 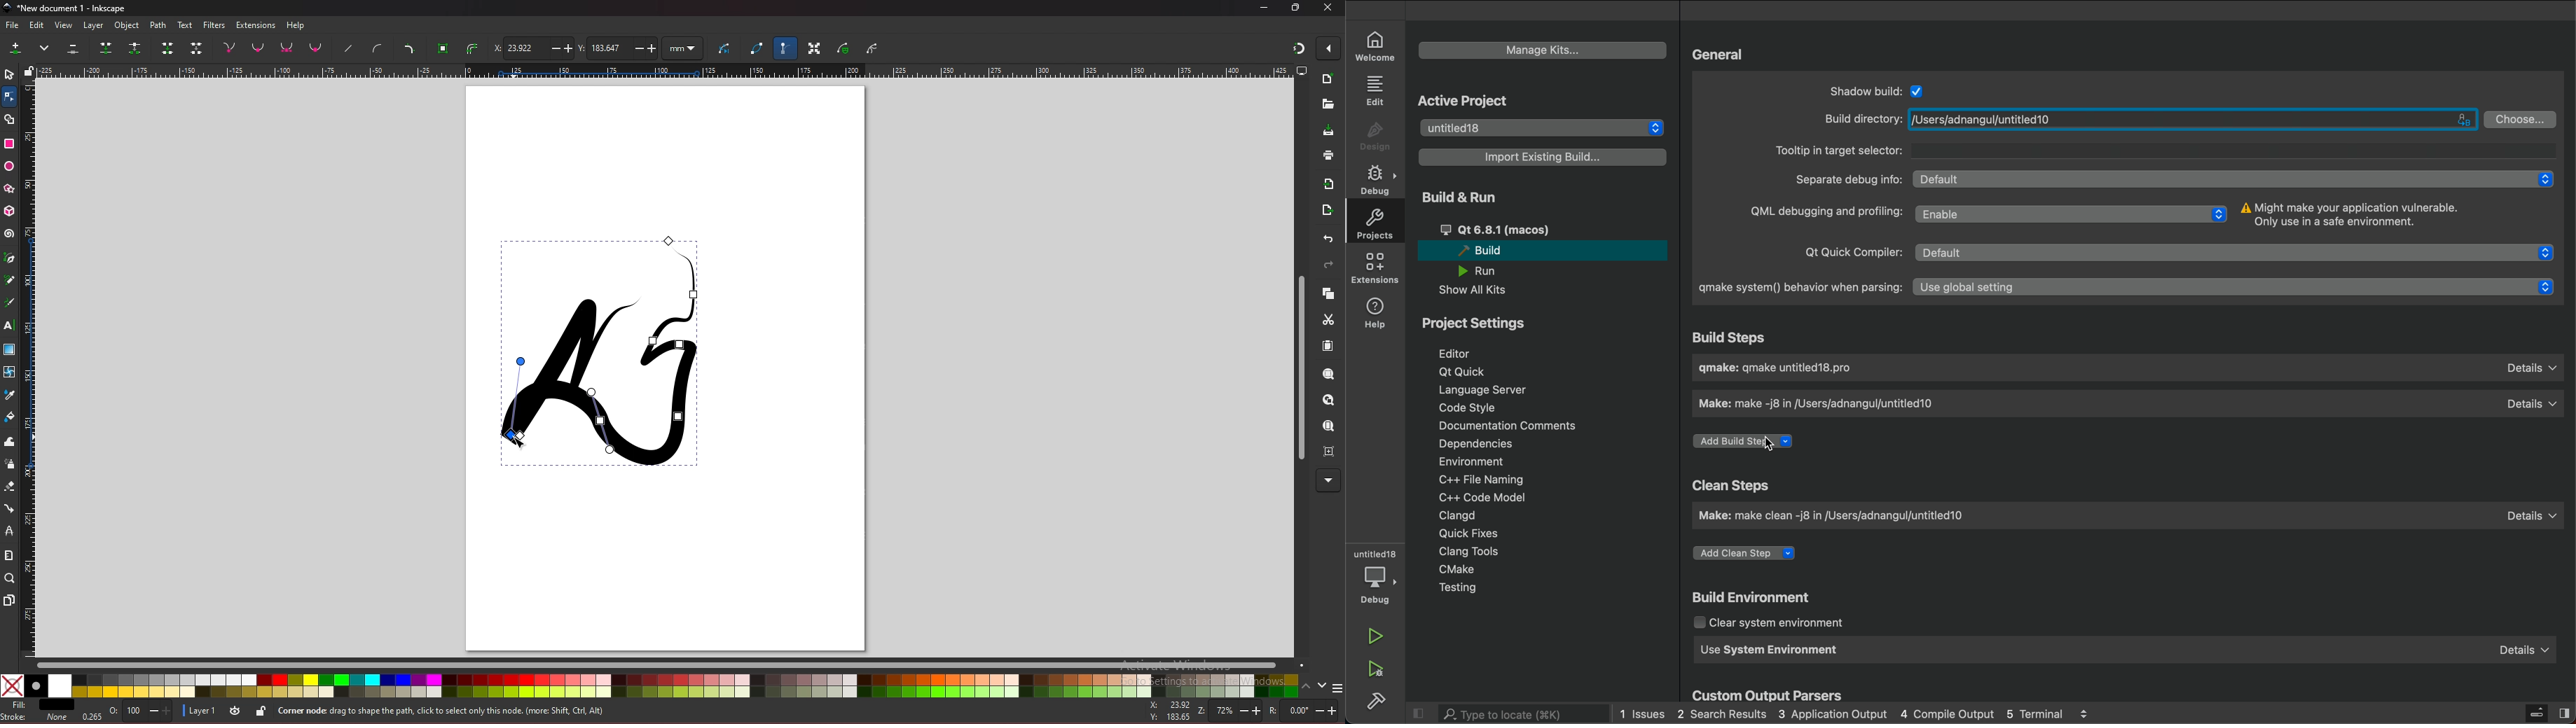 What do you see at coordinates (1465, 372) in the screenshot?
I see `Qt Quick` at bounding box center [1465, 372].